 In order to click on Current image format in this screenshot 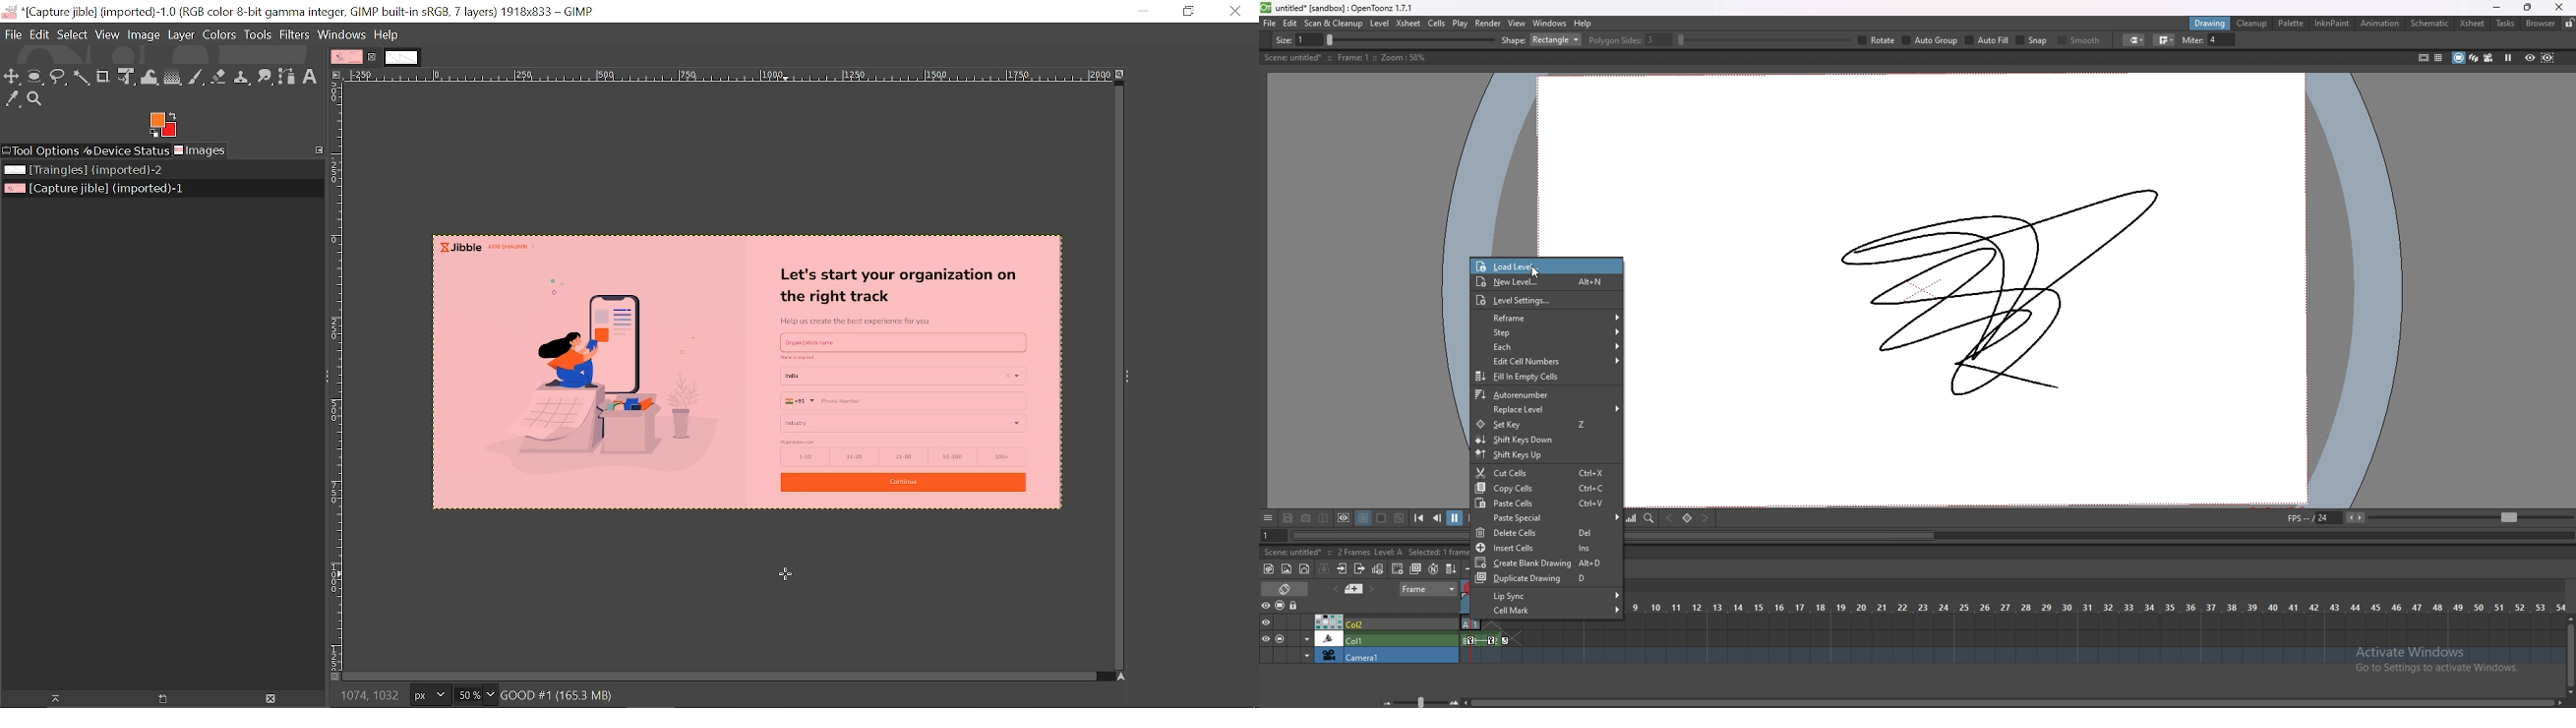, I will do `click(433, 696)`.